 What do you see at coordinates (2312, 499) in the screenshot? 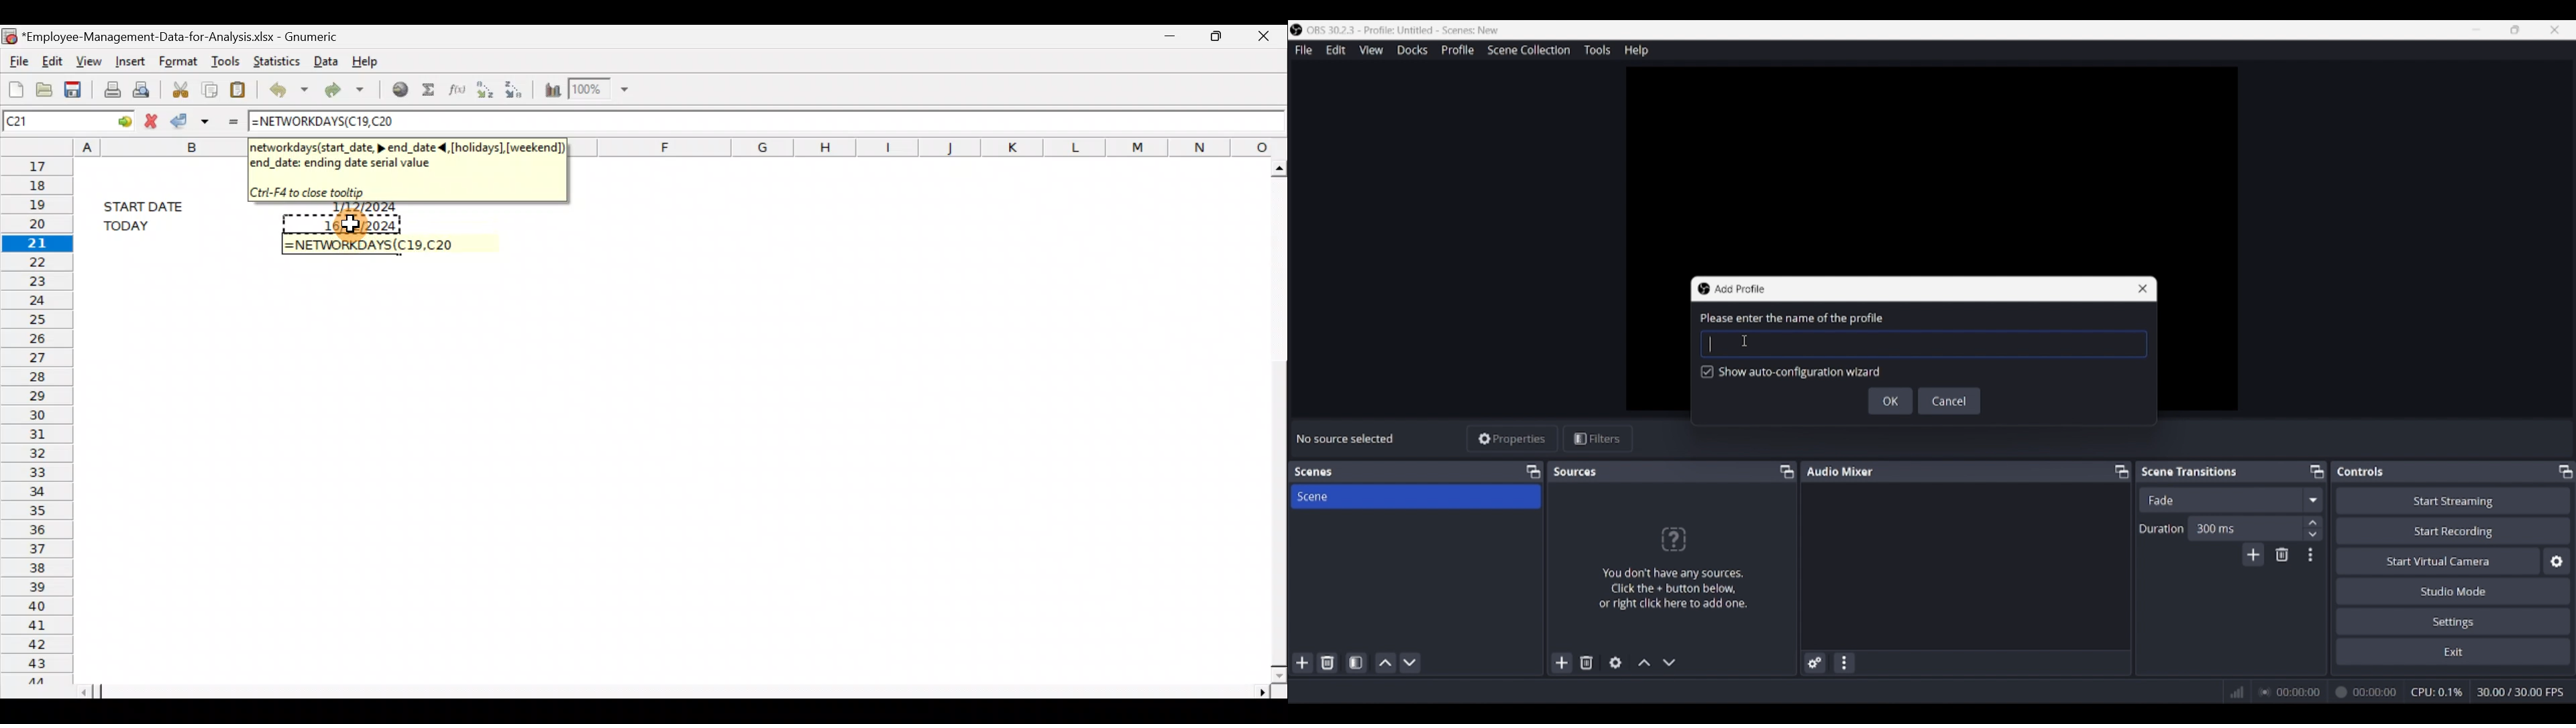
I see `Fade options` at bounding box center [2312, 499].